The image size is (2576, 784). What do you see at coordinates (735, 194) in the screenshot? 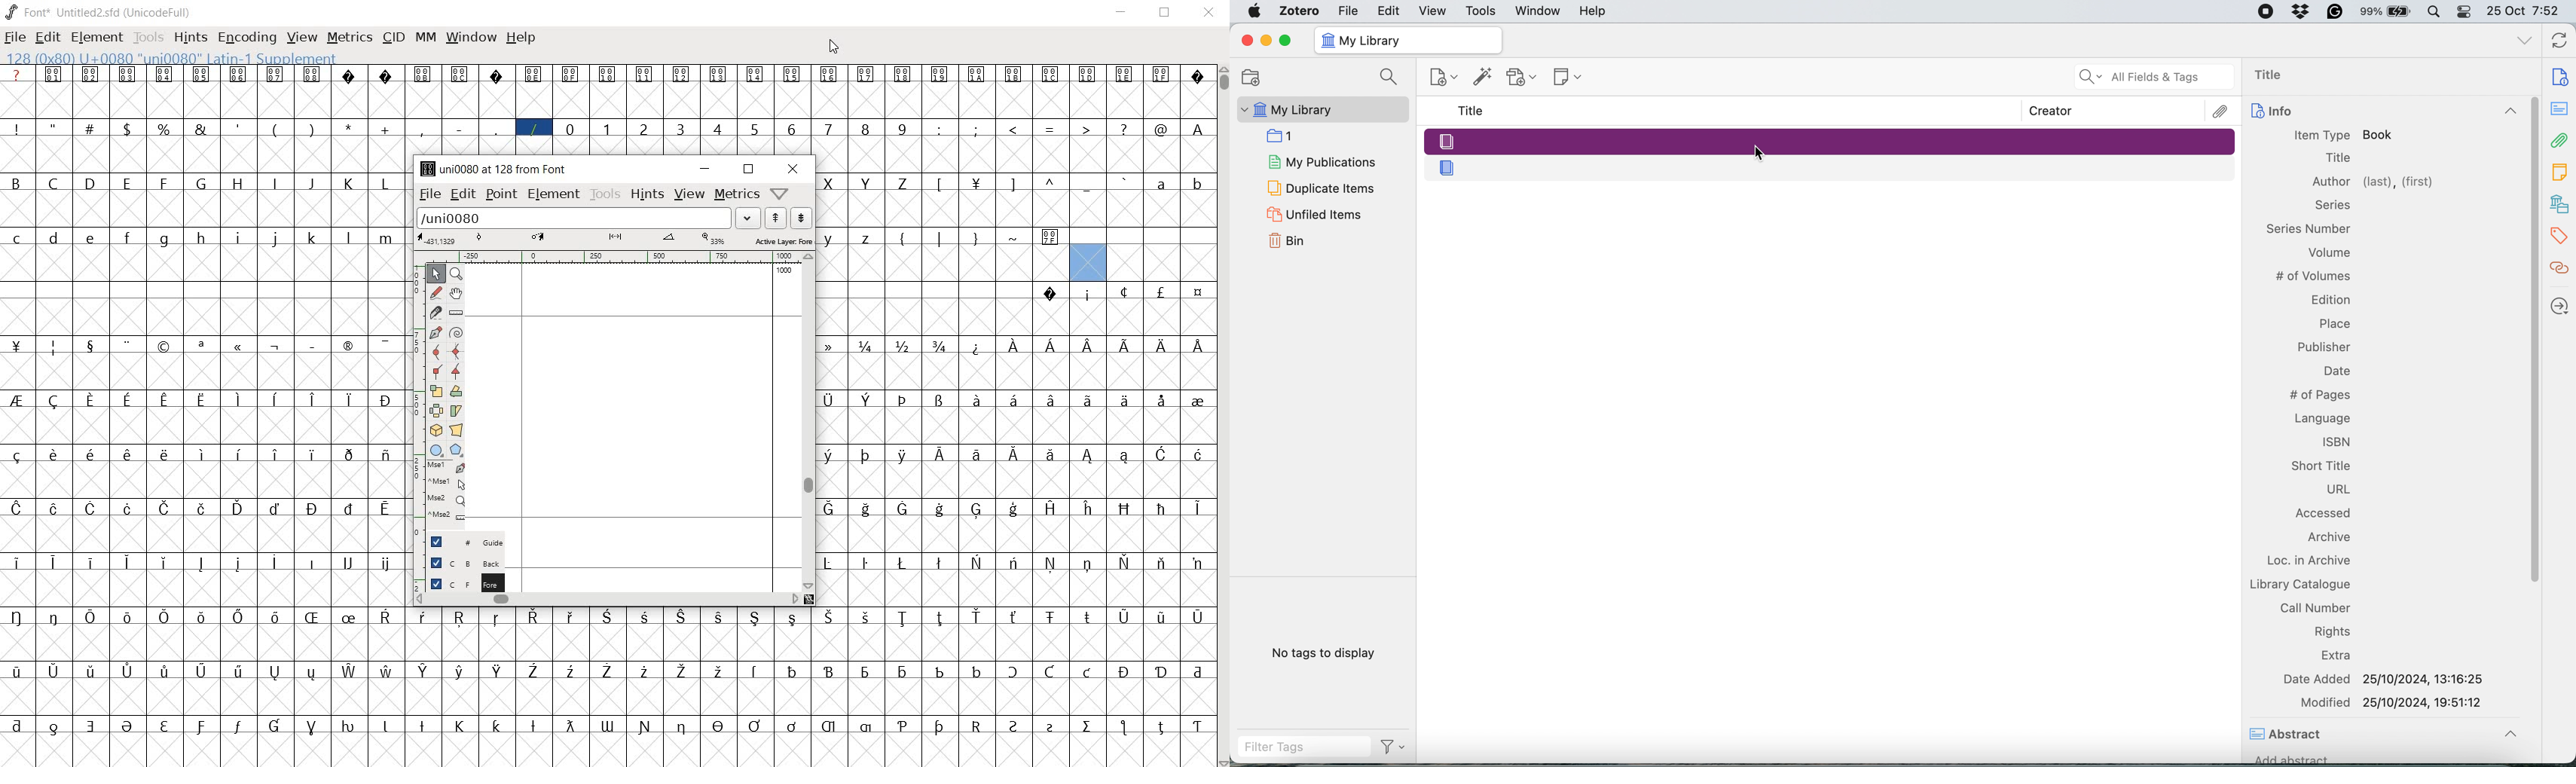
I see `metrics` at bounding box center [735, 194].